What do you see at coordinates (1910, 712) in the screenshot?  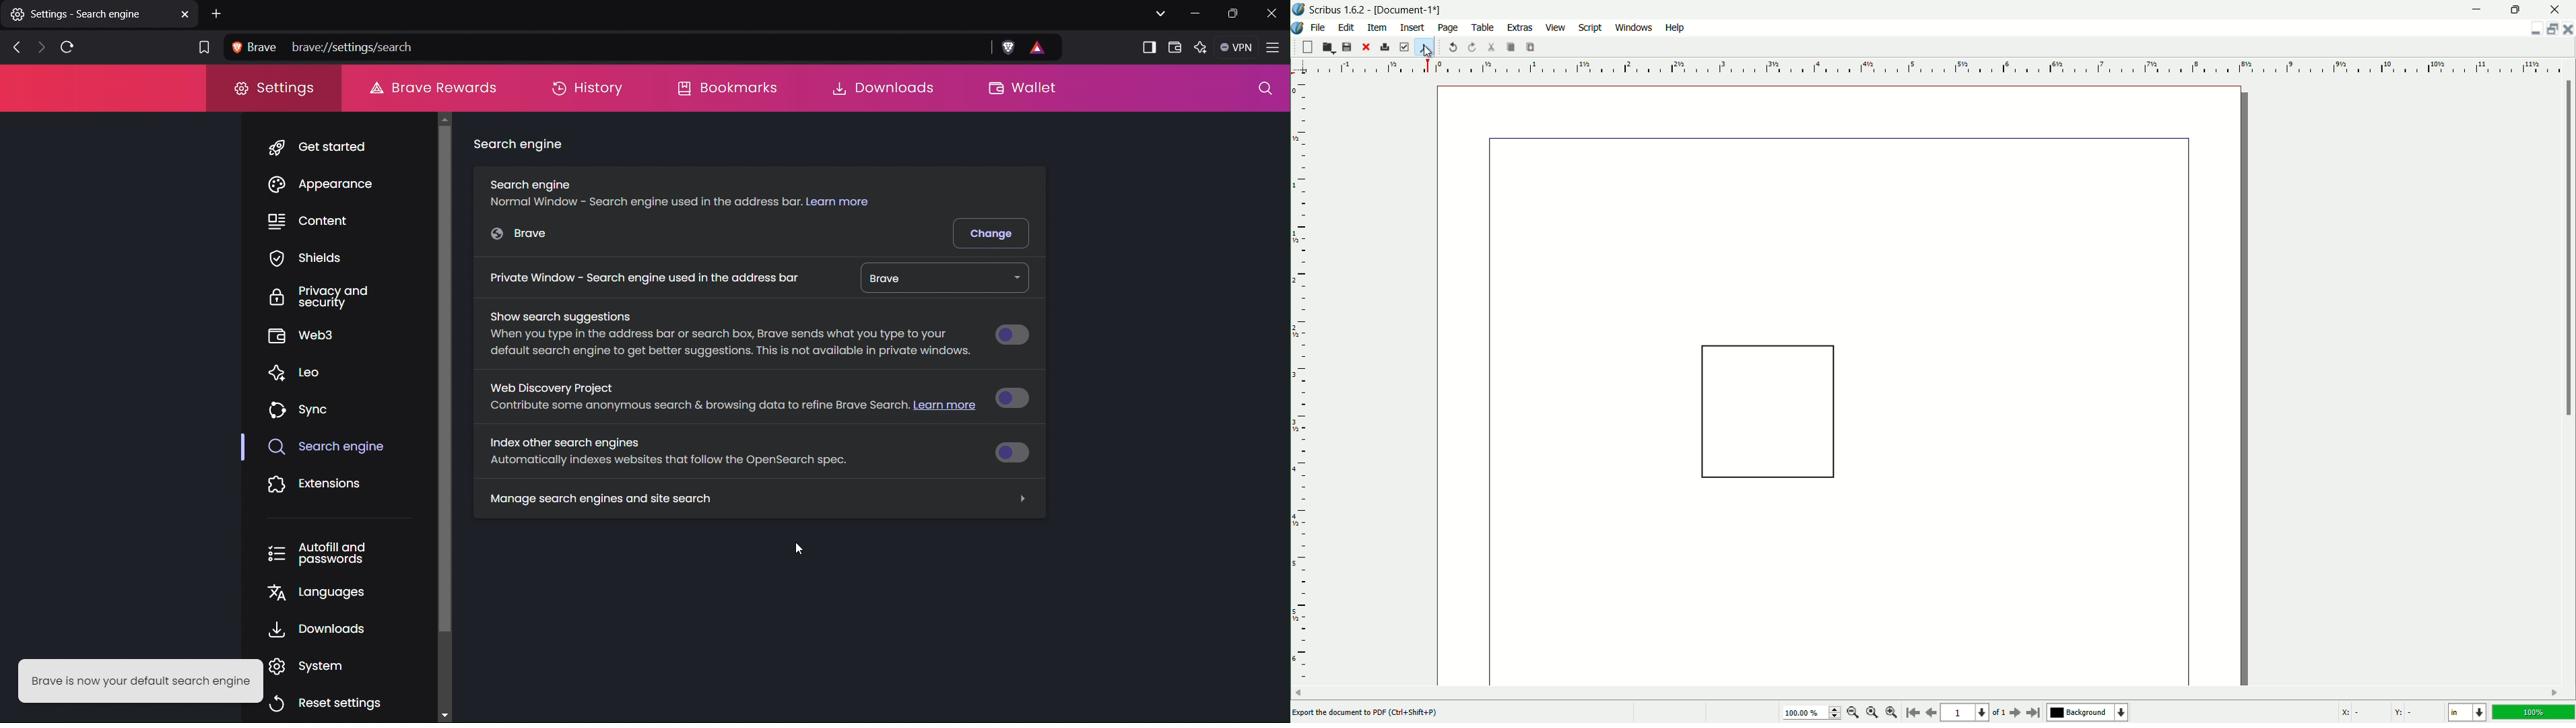 I see `go to start page` at bounding box center [1910, 712].